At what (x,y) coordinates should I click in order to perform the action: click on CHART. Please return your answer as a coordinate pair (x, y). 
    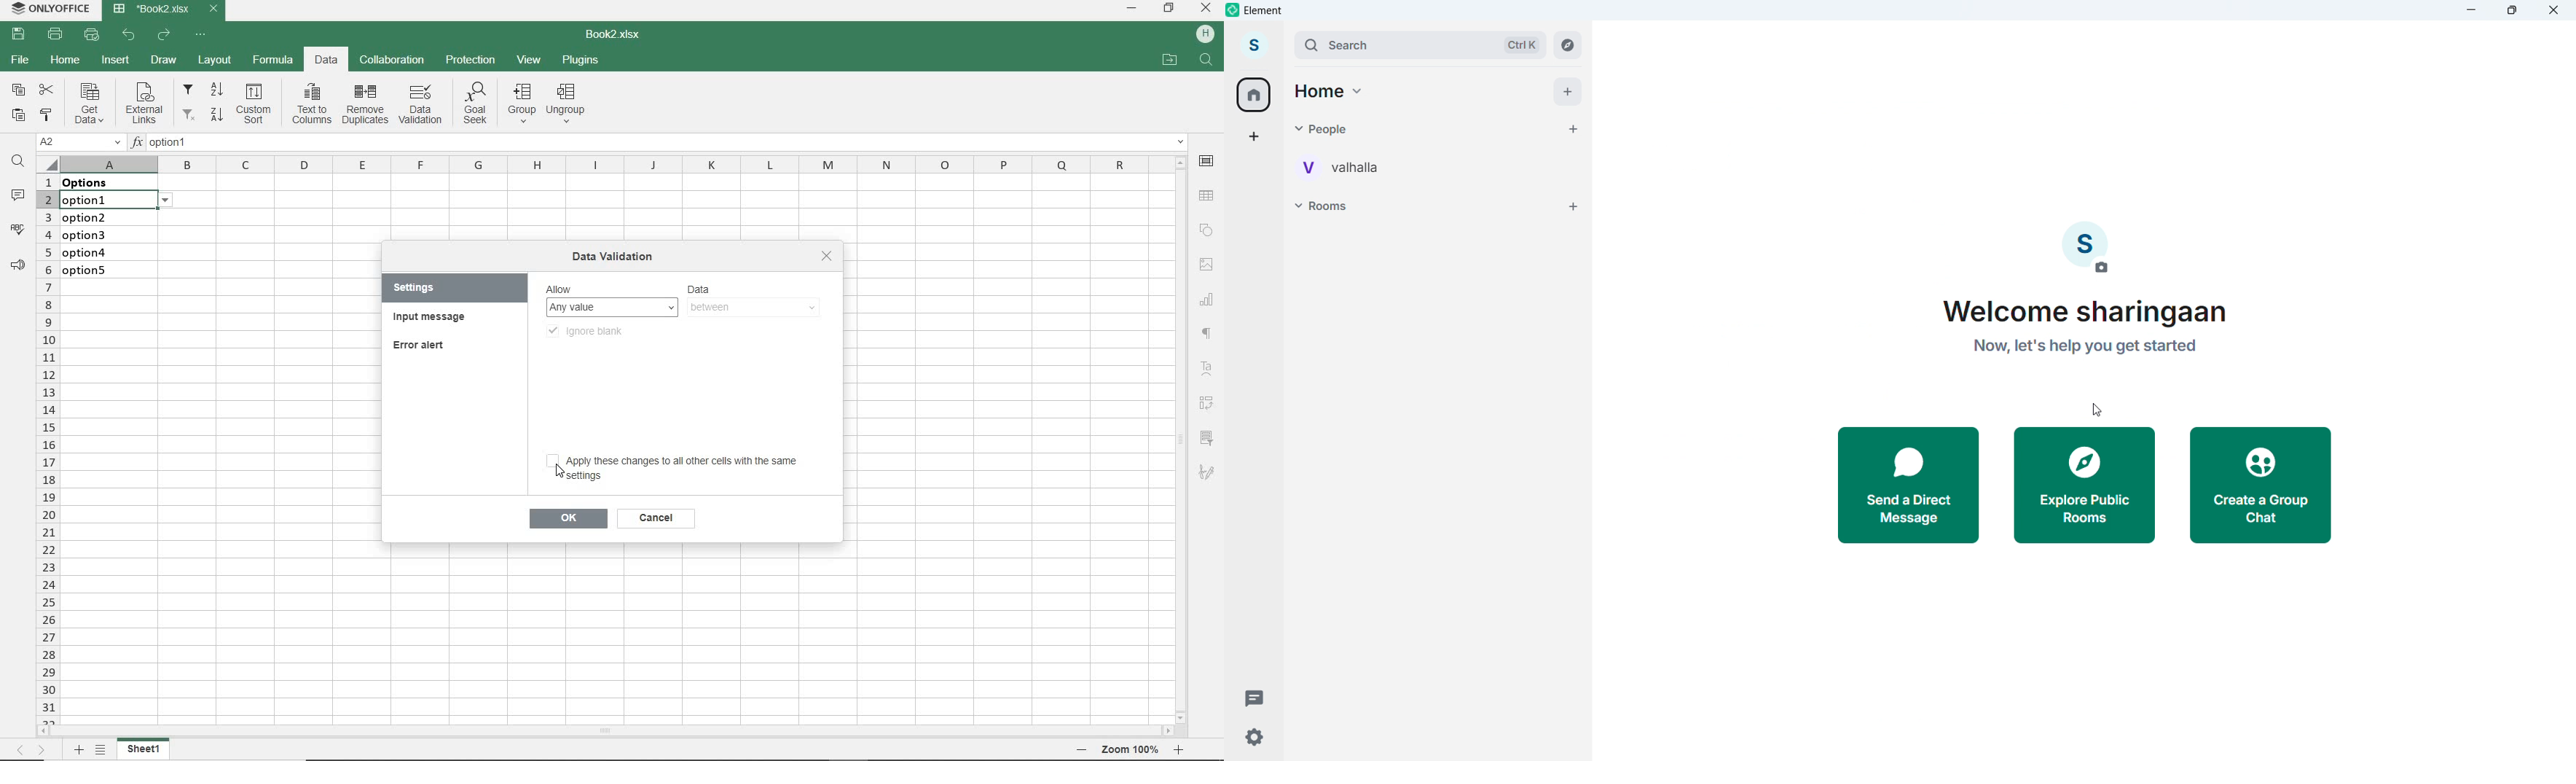
    Looking at the image, I should click on (1208, 302).